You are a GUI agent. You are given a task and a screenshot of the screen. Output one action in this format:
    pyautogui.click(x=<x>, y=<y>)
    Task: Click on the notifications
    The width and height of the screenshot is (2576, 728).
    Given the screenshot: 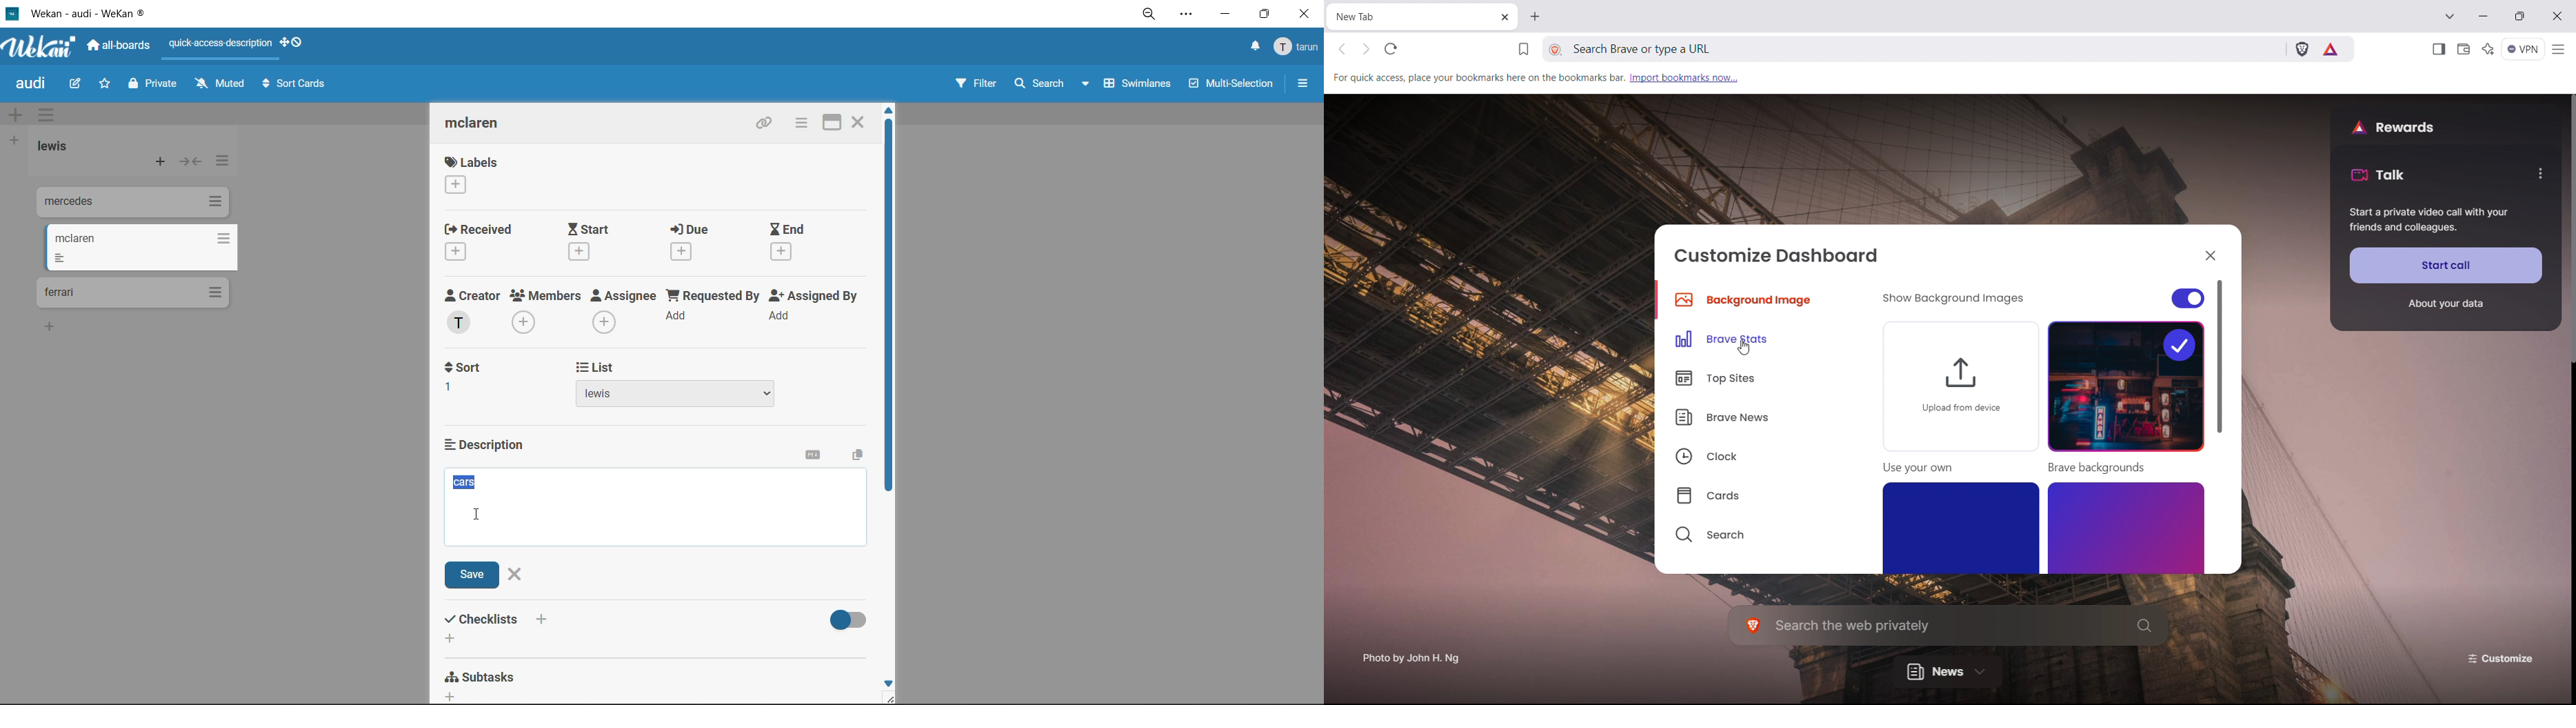 What is the action you would take?
    pyautogui.click(x=1253, y=48)
    